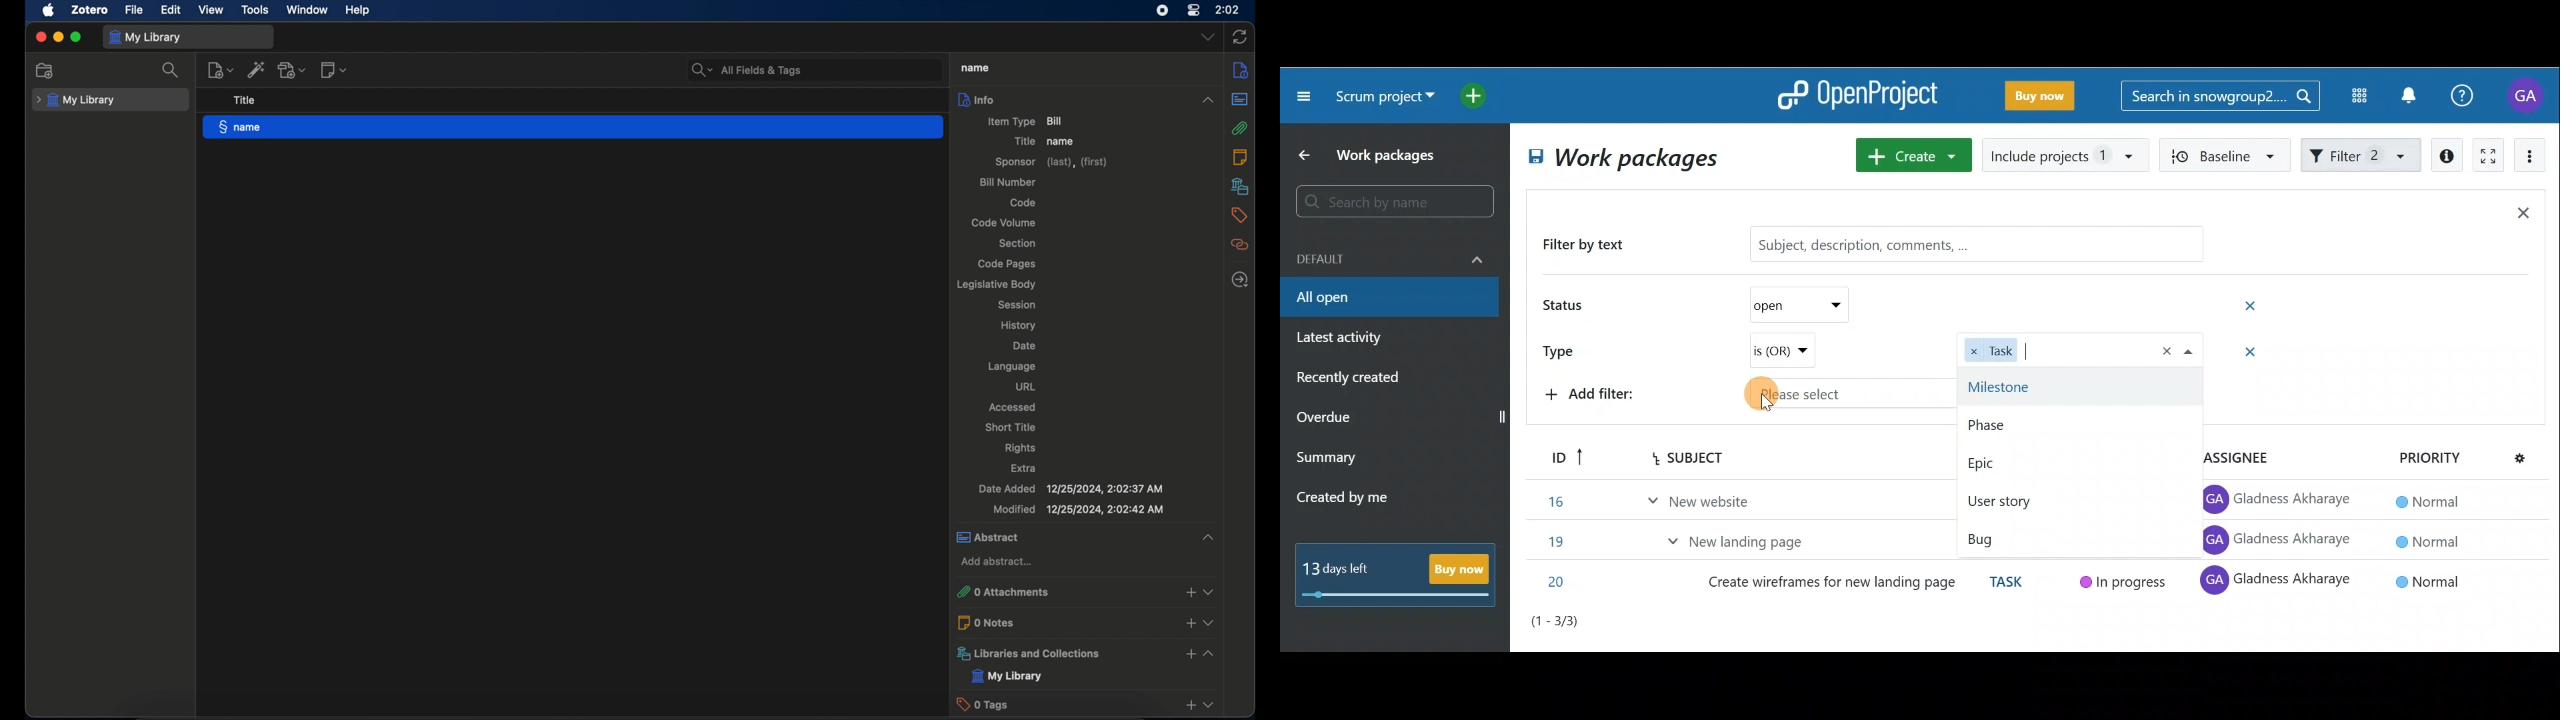 Image resolution: width=2576 pixels, height=728 pixels. What do you see at coordinates (973, 68) in the screenshot?
I see `title` at bounding box center [973, 68].